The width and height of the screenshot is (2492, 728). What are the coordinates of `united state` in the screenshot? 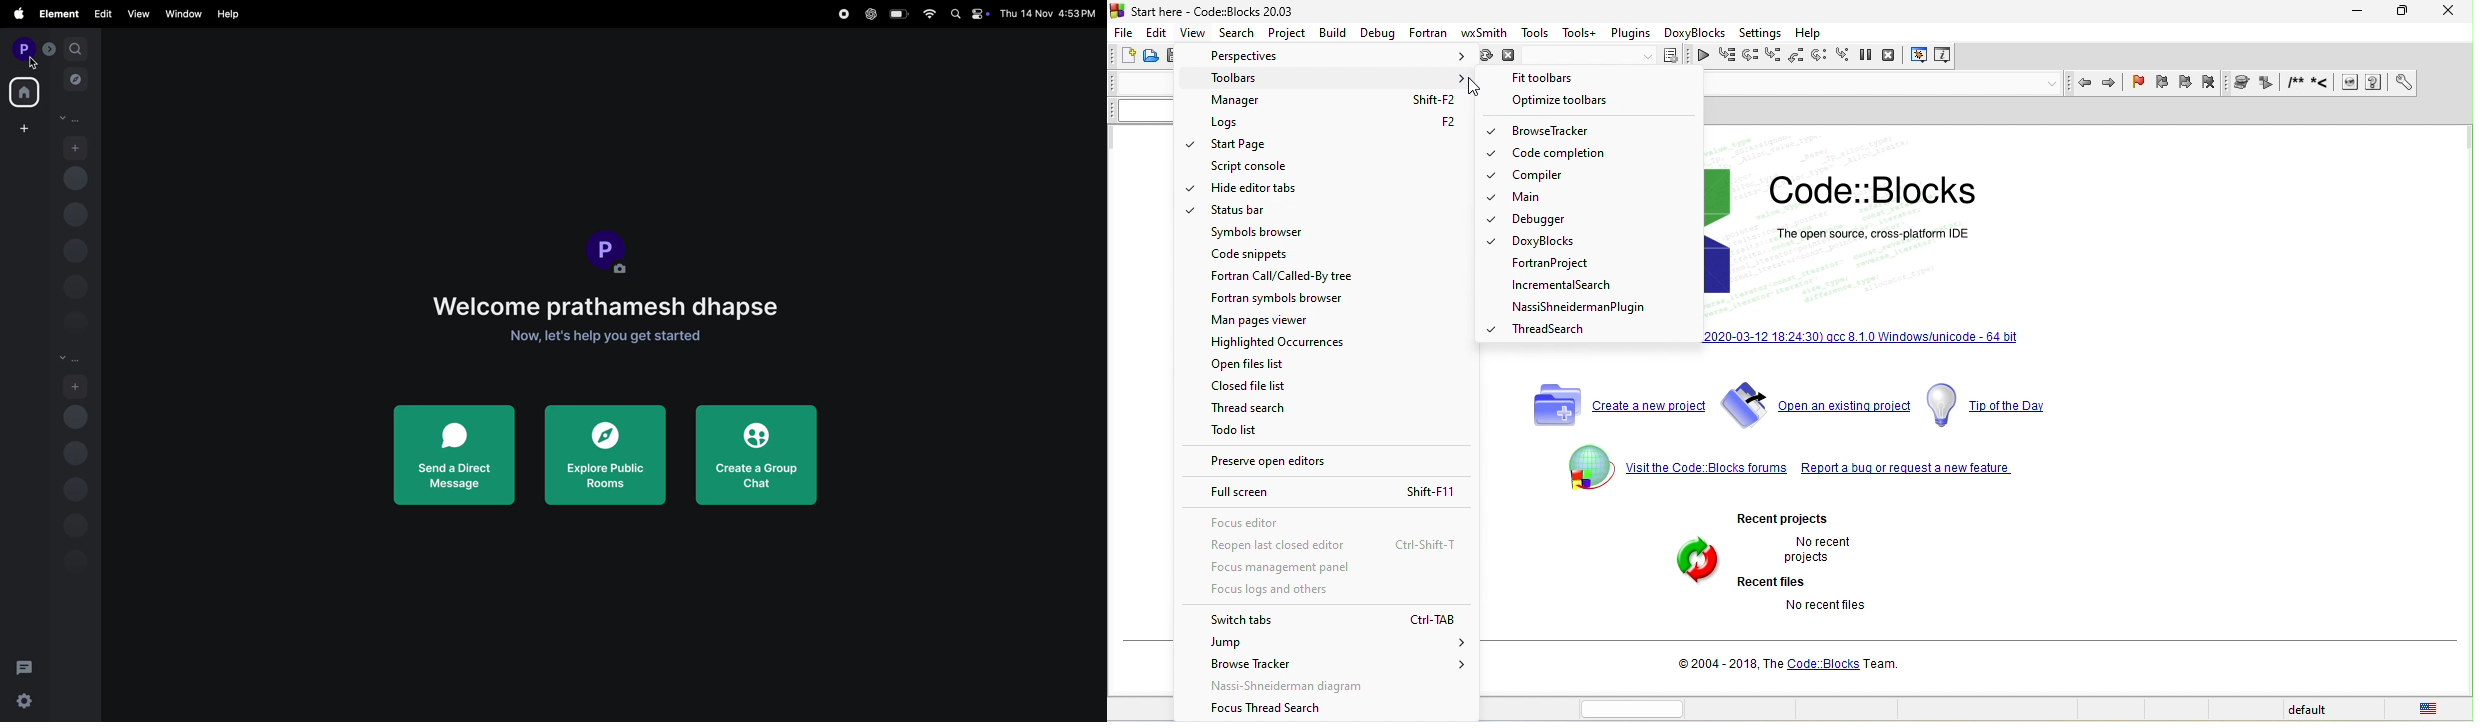 It's located at (2433, 710).